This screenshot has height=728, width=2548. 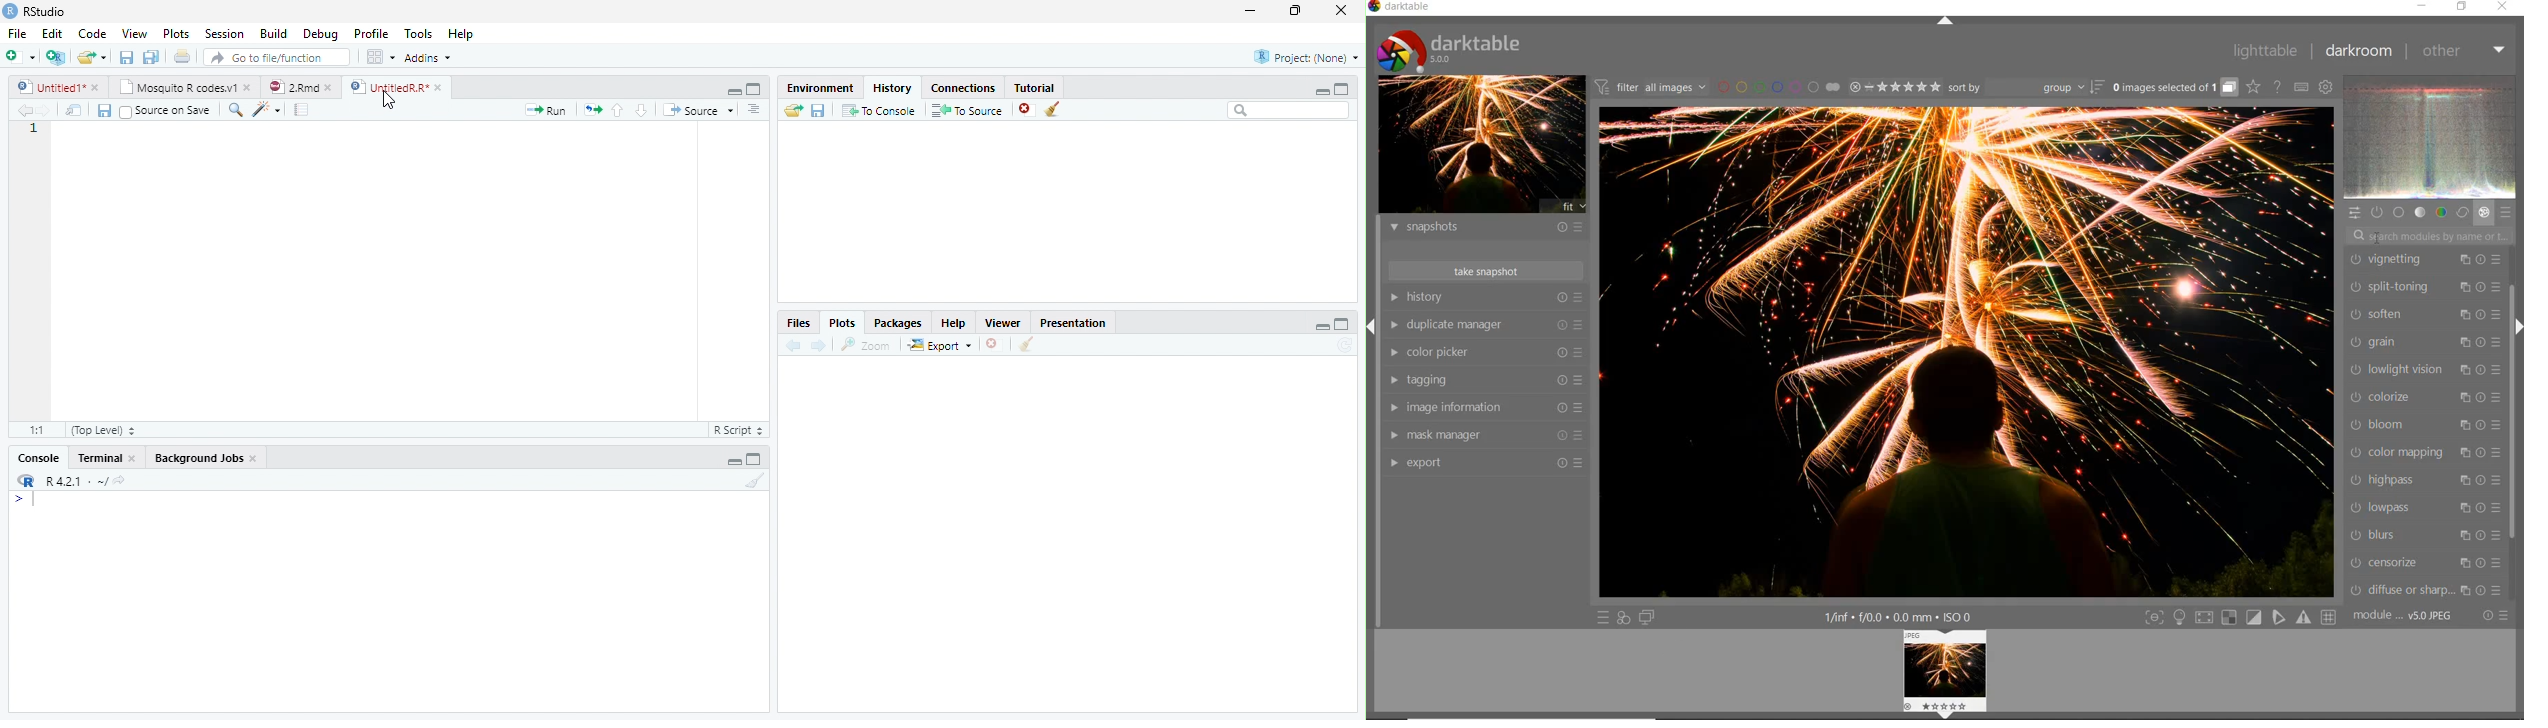 What do you see at coordinates (299, 112) in the screenshot?
I see `pages` at bounding box center [299, 112].